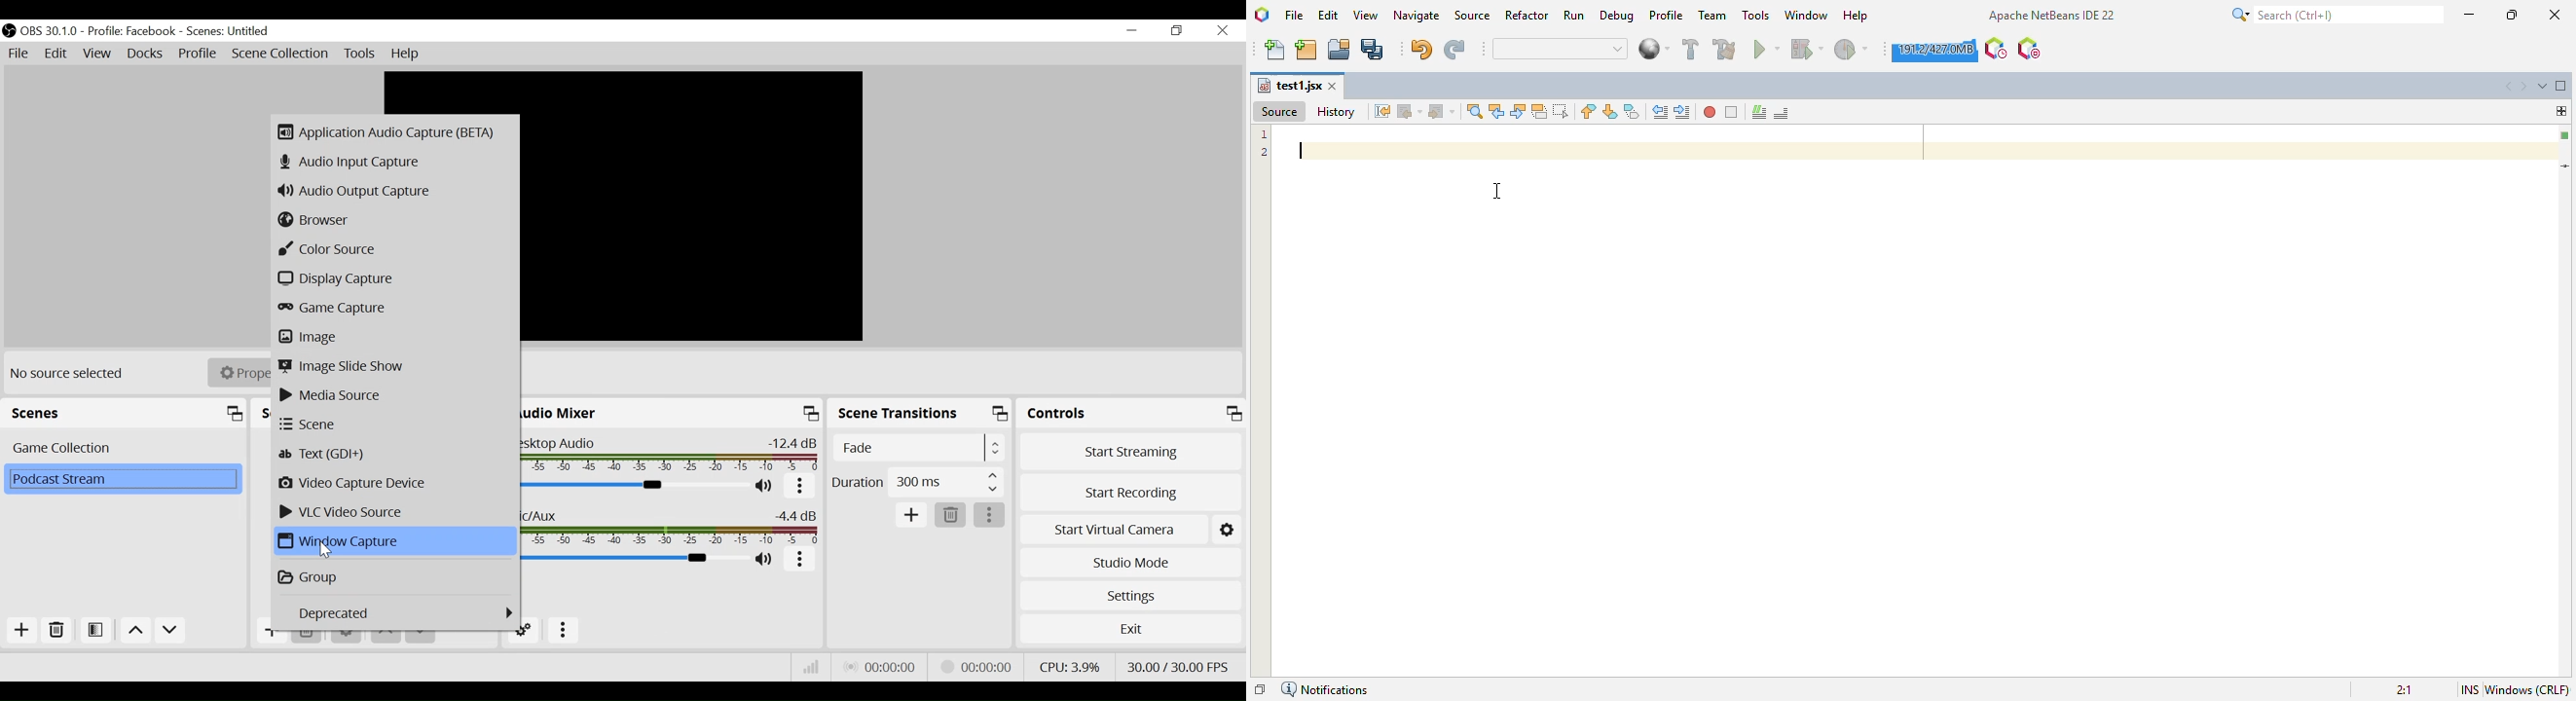 This screenshot has height=728, width=2576. What do you see at coordinates (879, 667) in the screenshot?
I see `Live Status` at bounding box center [879, 667].